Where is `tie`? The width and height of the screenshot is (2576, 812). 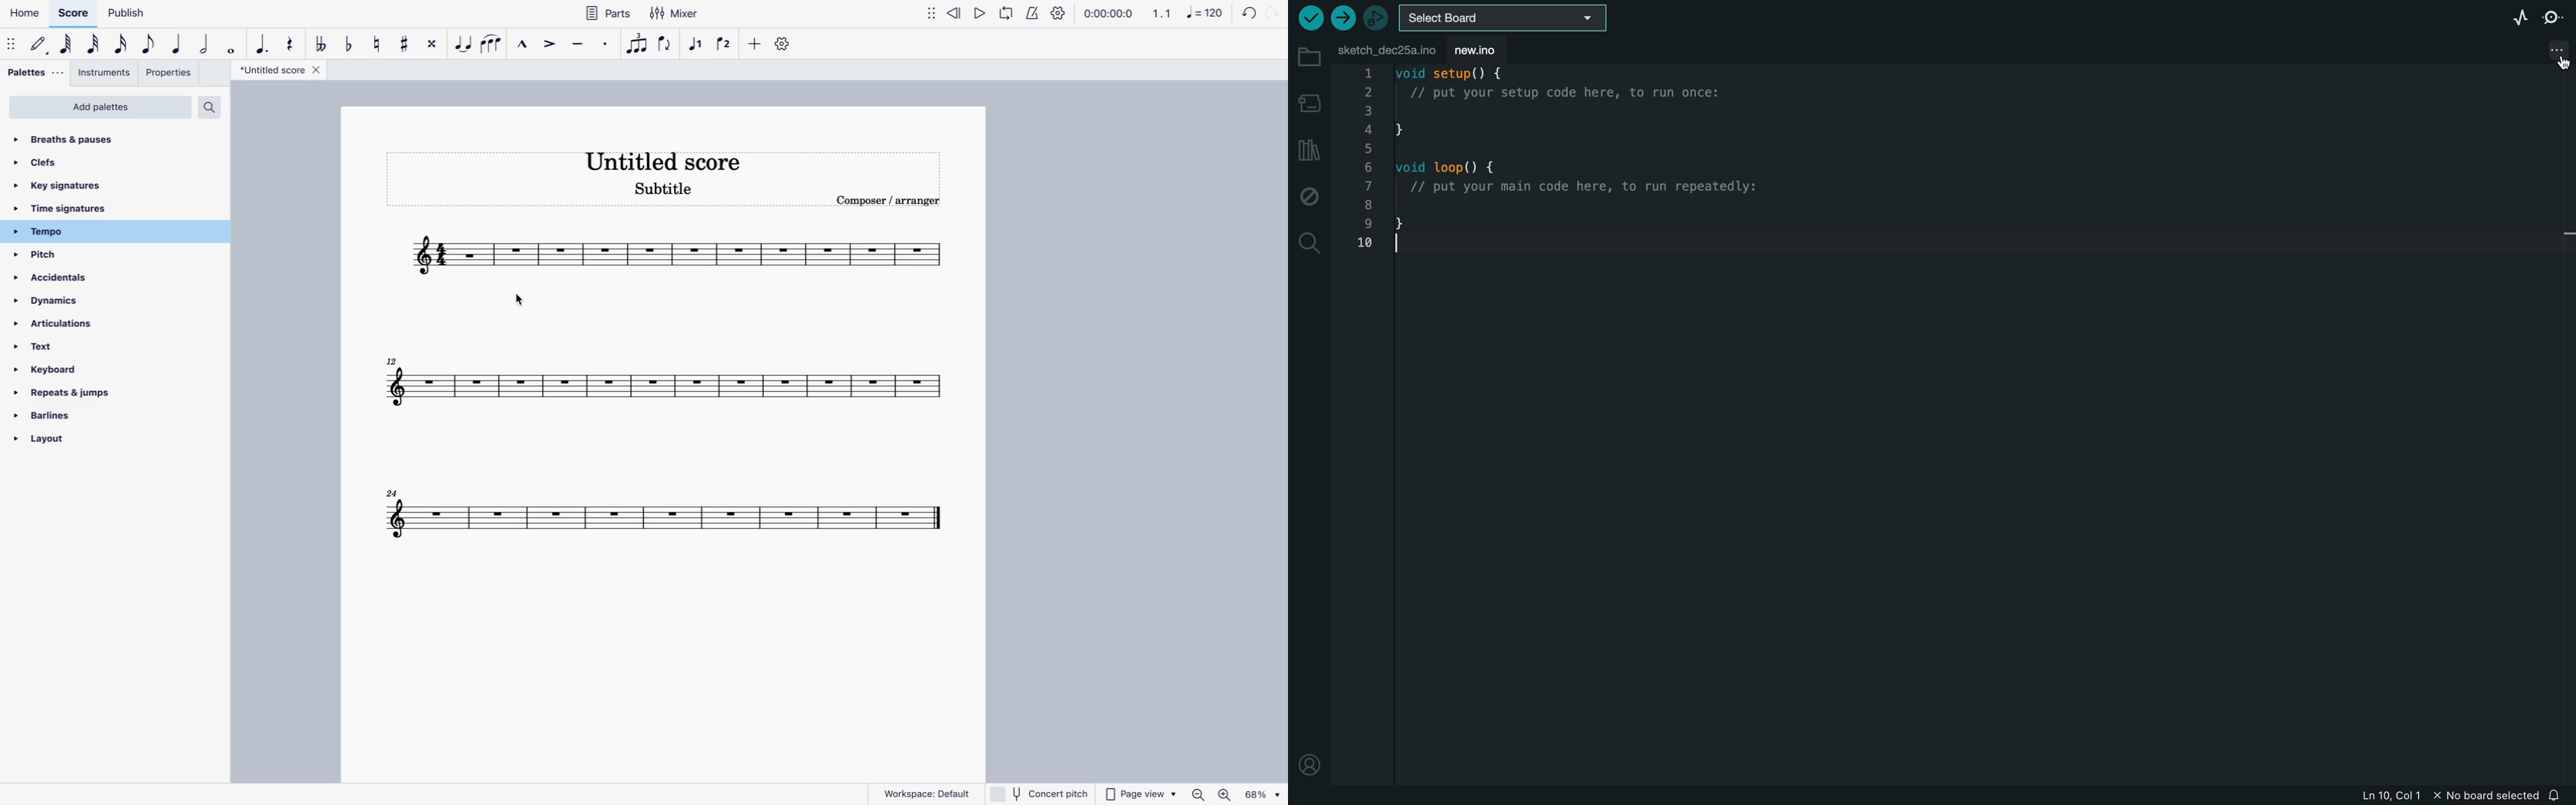 tie is located at coordinates (462, 44).